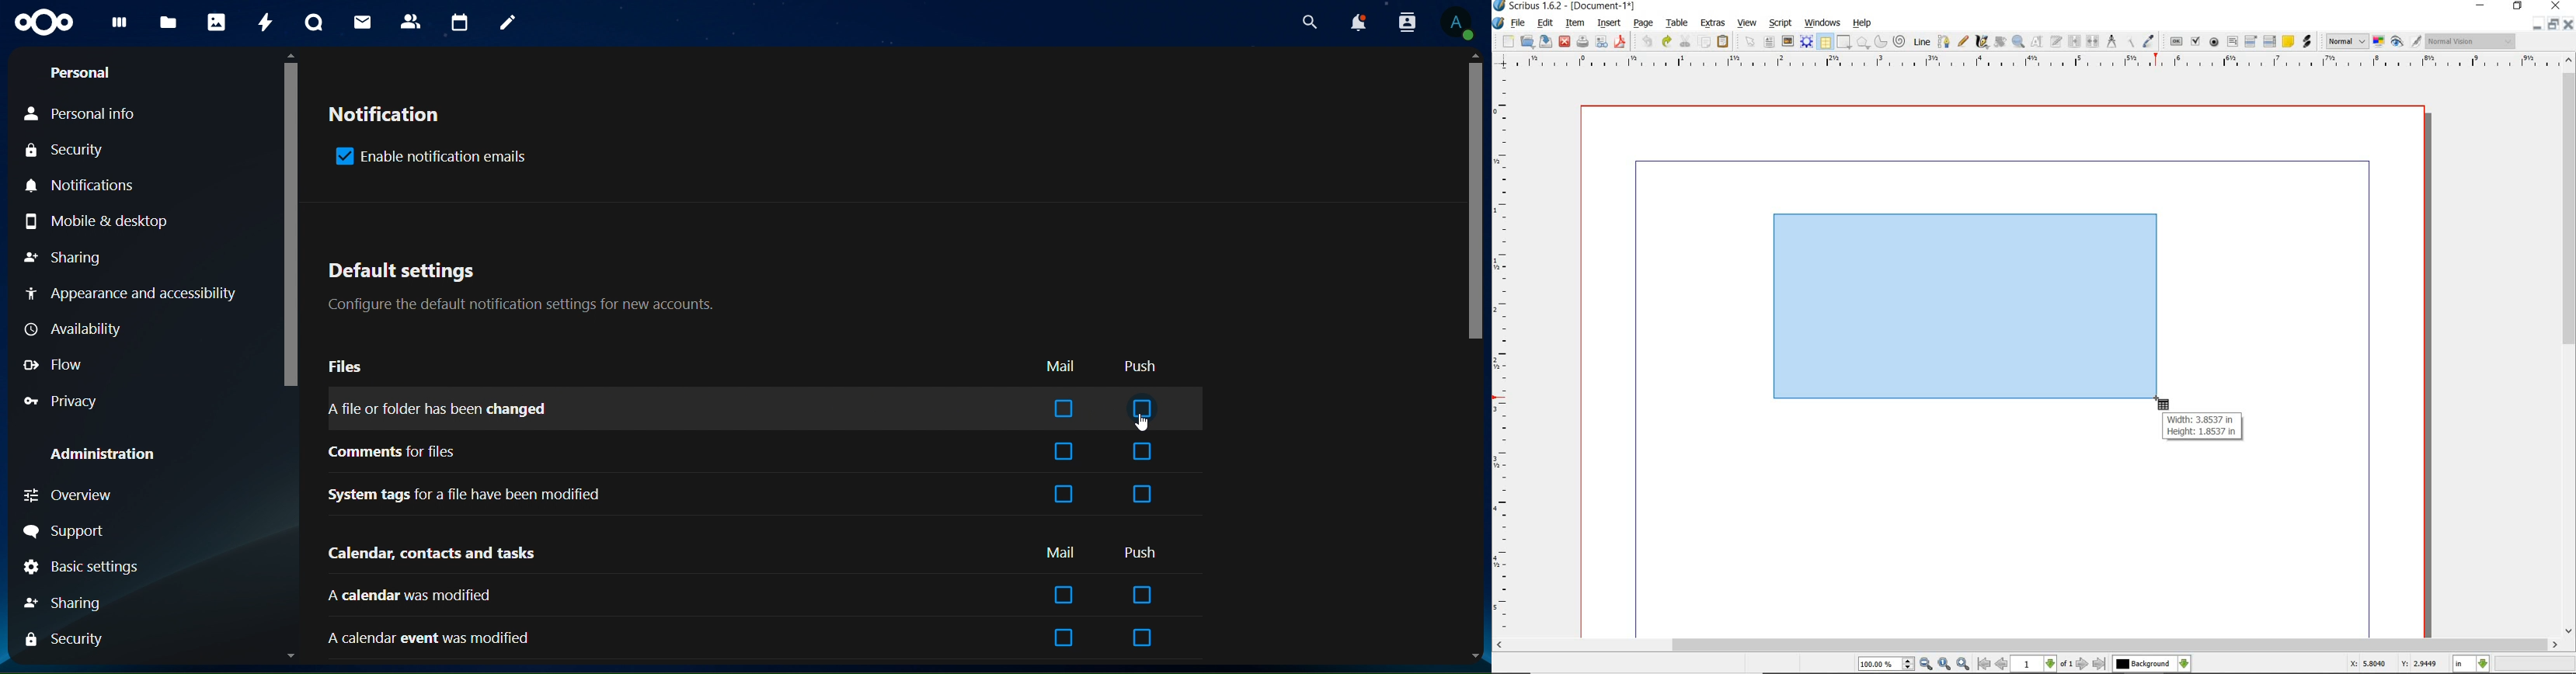 This screenshot has height=700, width=2576. Describe the element at coordinates (2101, 664) in the screenshot. I see `go to last page` at that location.